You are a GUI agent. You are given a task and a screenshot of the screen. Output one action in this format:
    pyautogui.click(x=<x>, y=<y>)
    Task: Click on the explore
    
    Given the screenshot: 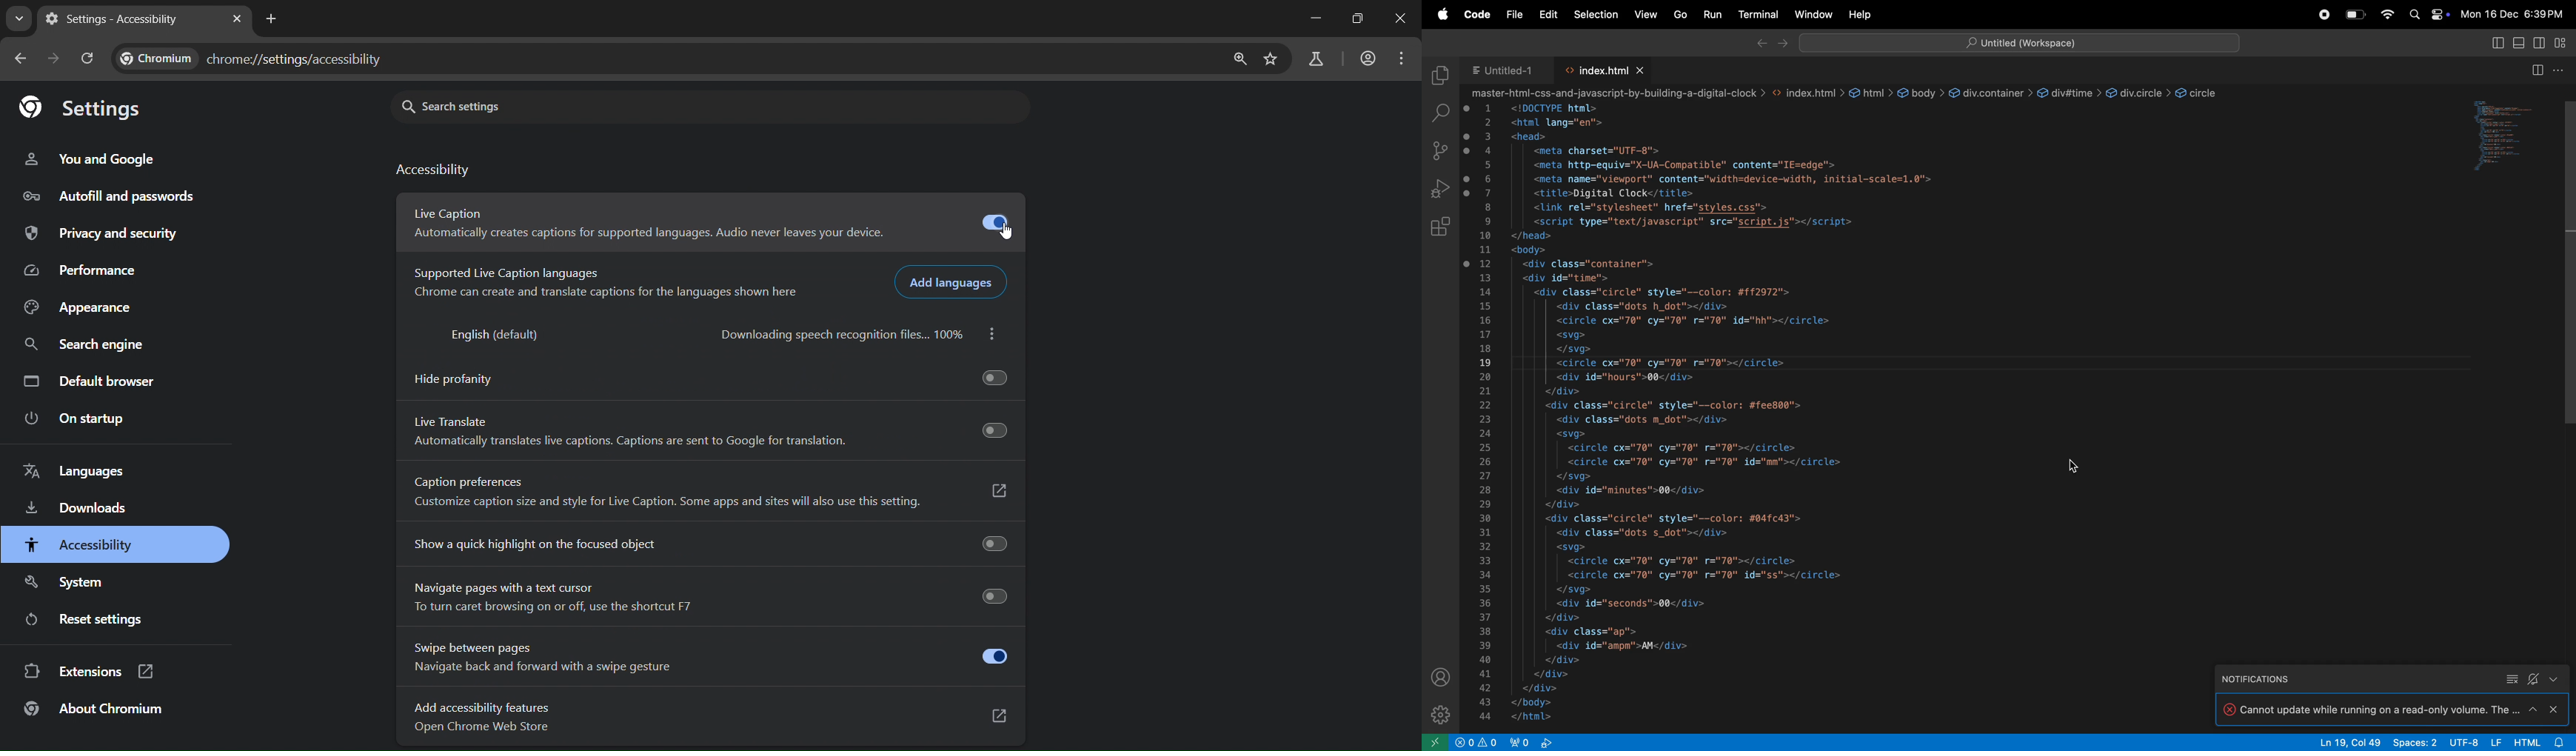 What is the action you would take?
    pyautogui.click(x=1439, y=76)
    